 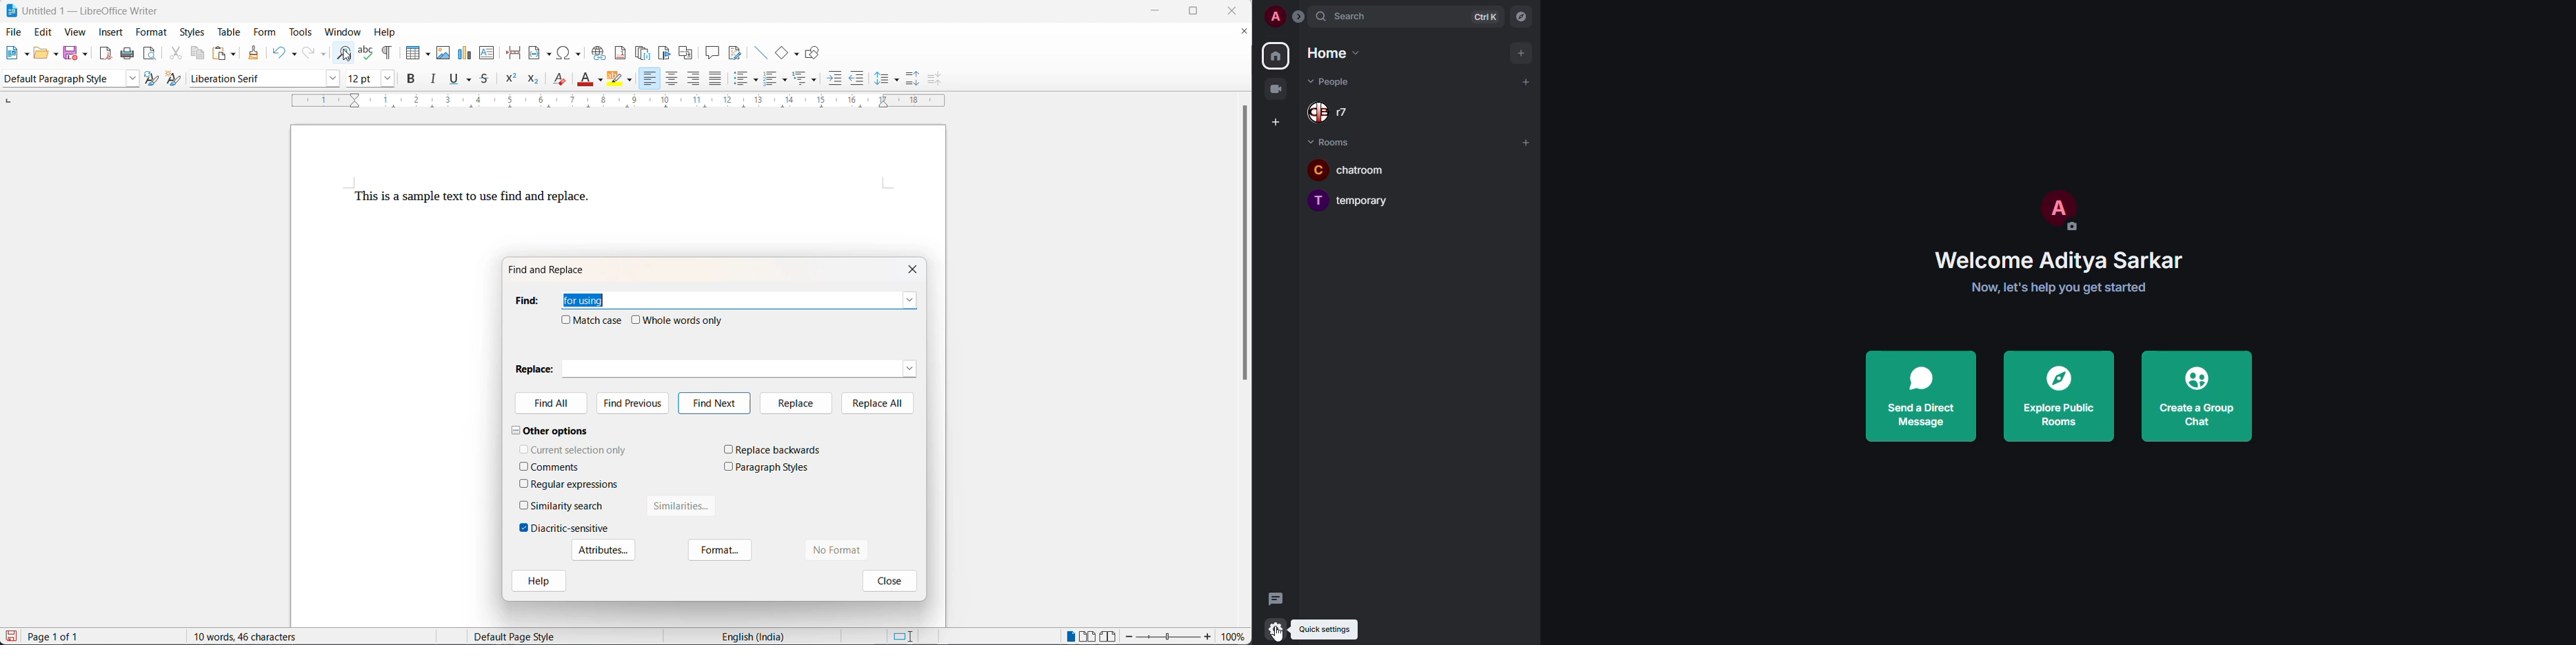 What do you see at coordinates (1281, 633) in the screenshot?
I see `cursor` at bounding box center [1281, 633].